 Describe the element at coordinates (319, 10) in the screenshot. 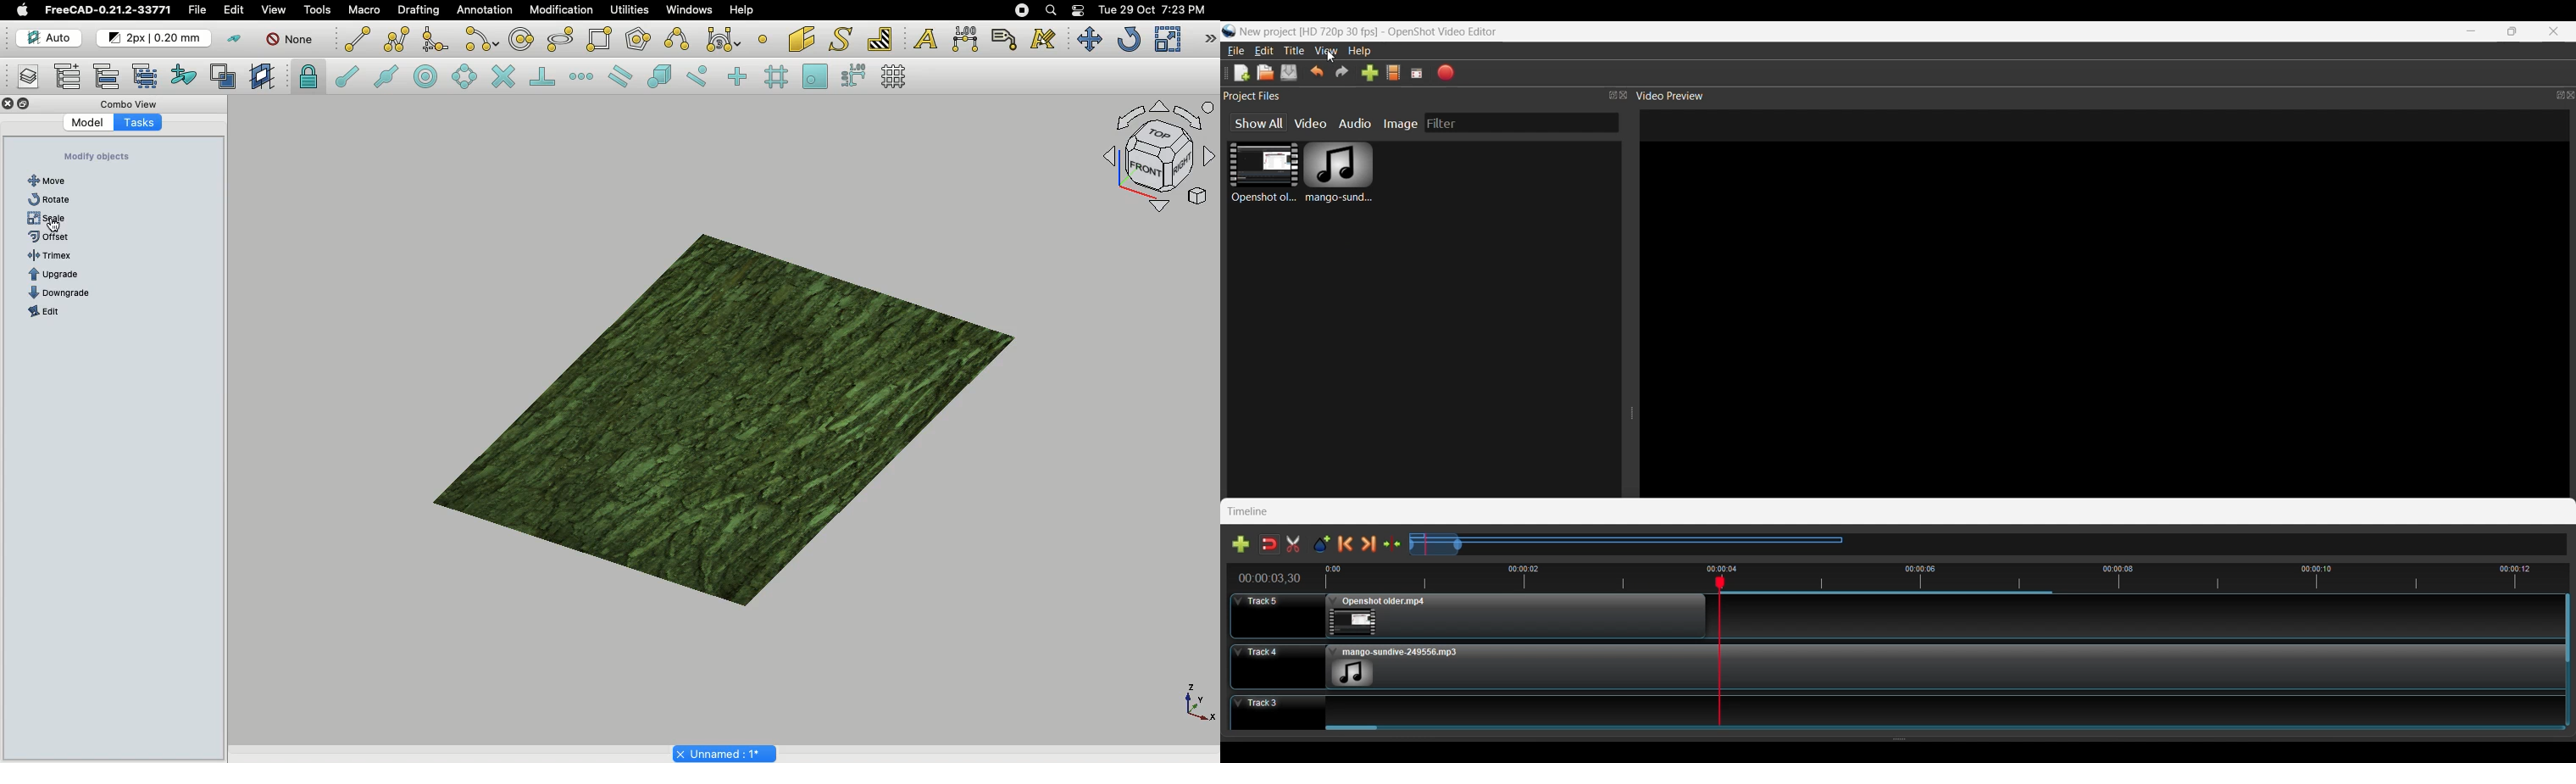

I see `Tools` at that location.